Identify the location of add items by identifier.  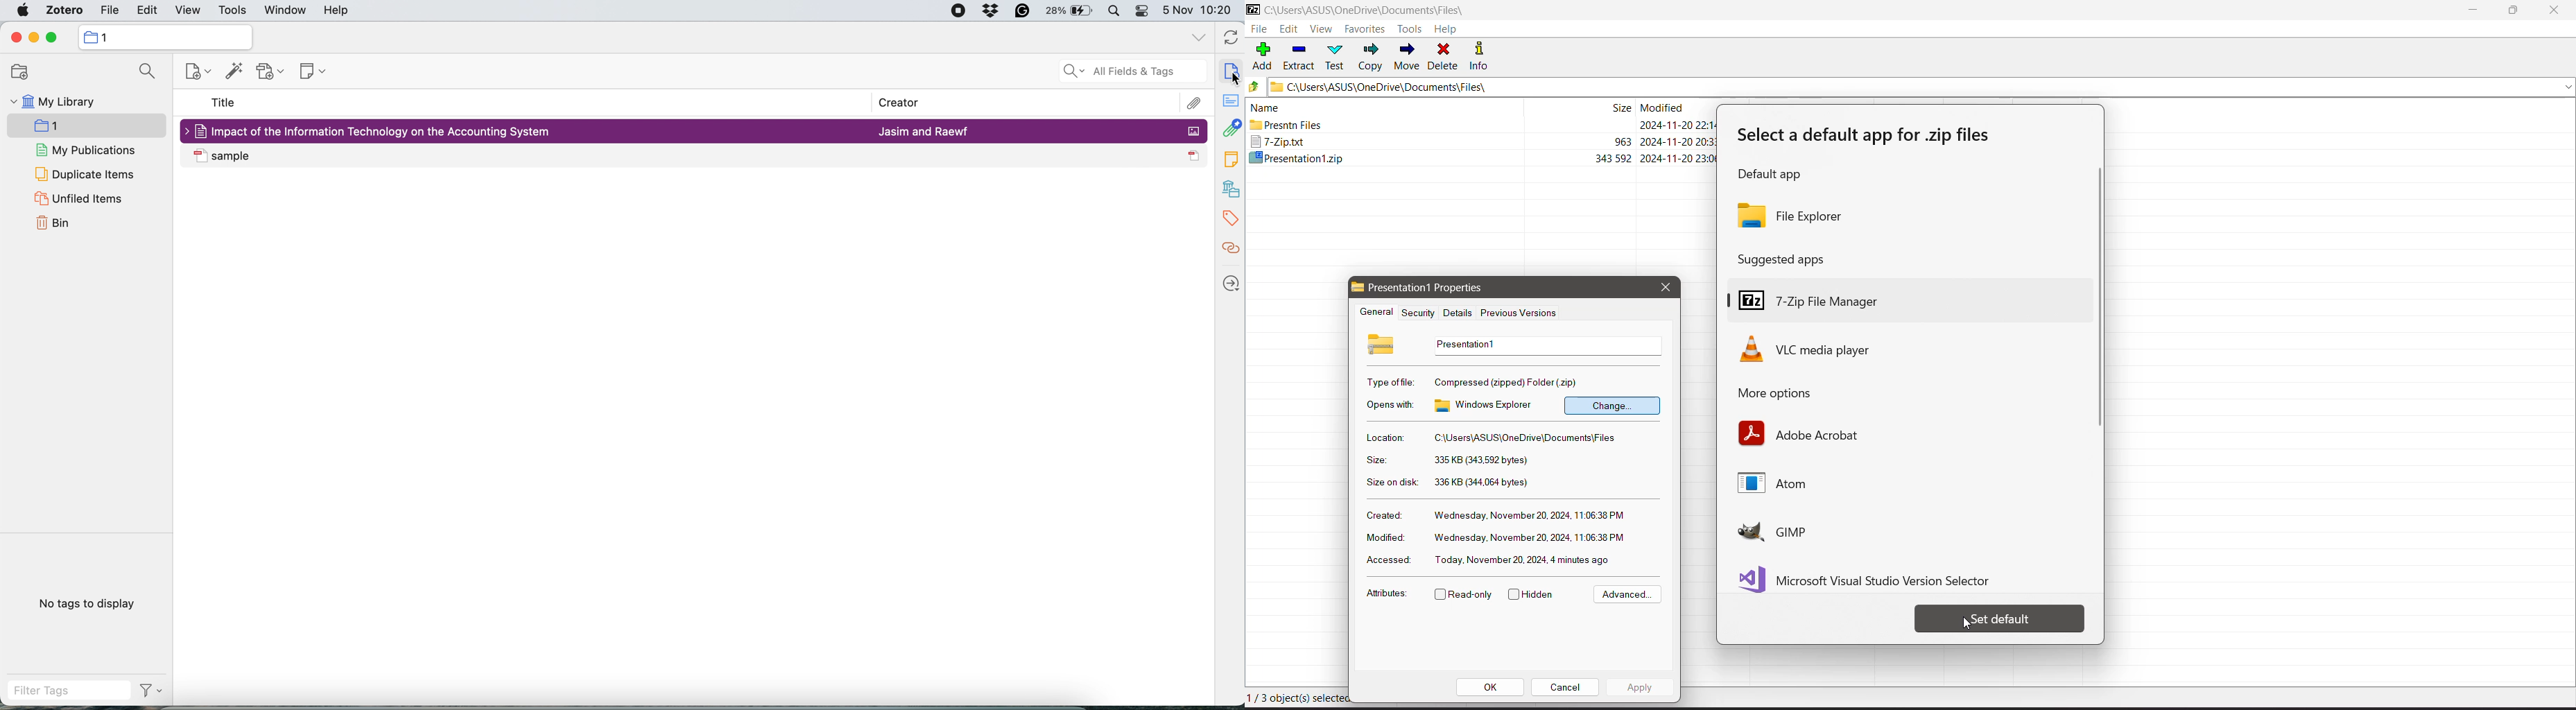
(233, 71).